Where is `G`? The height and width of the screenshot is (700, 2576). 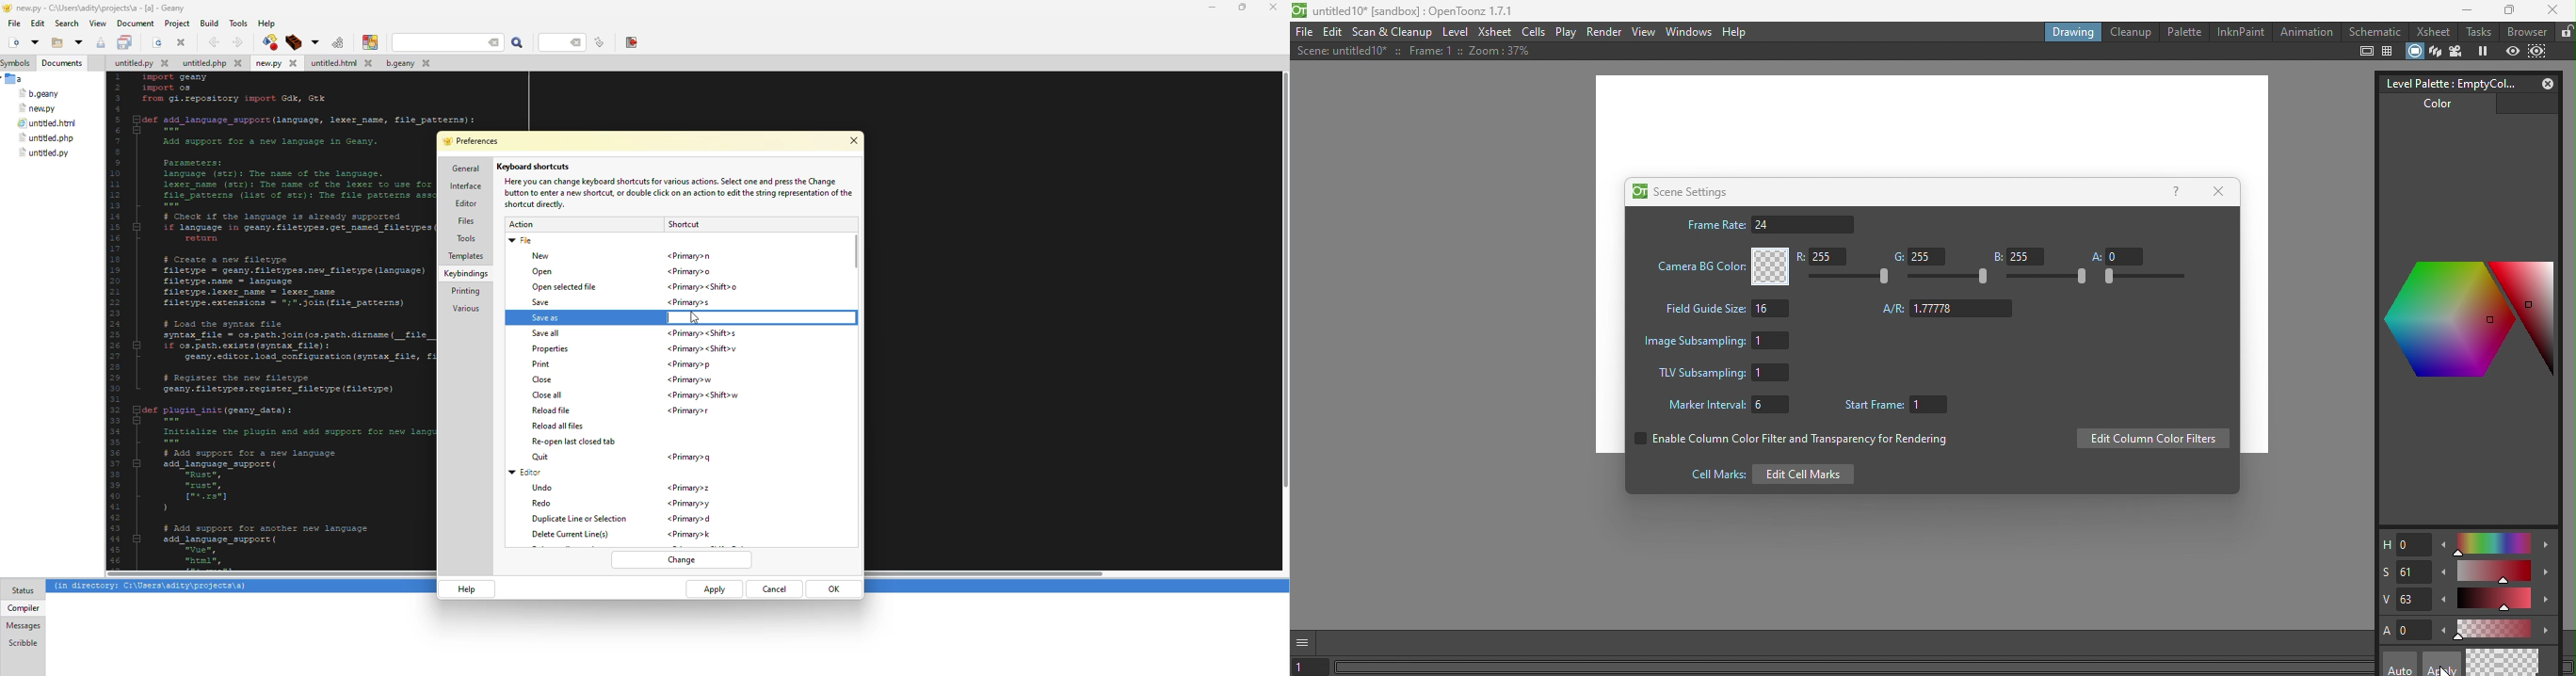 G is located at coordinates (1916, 257).